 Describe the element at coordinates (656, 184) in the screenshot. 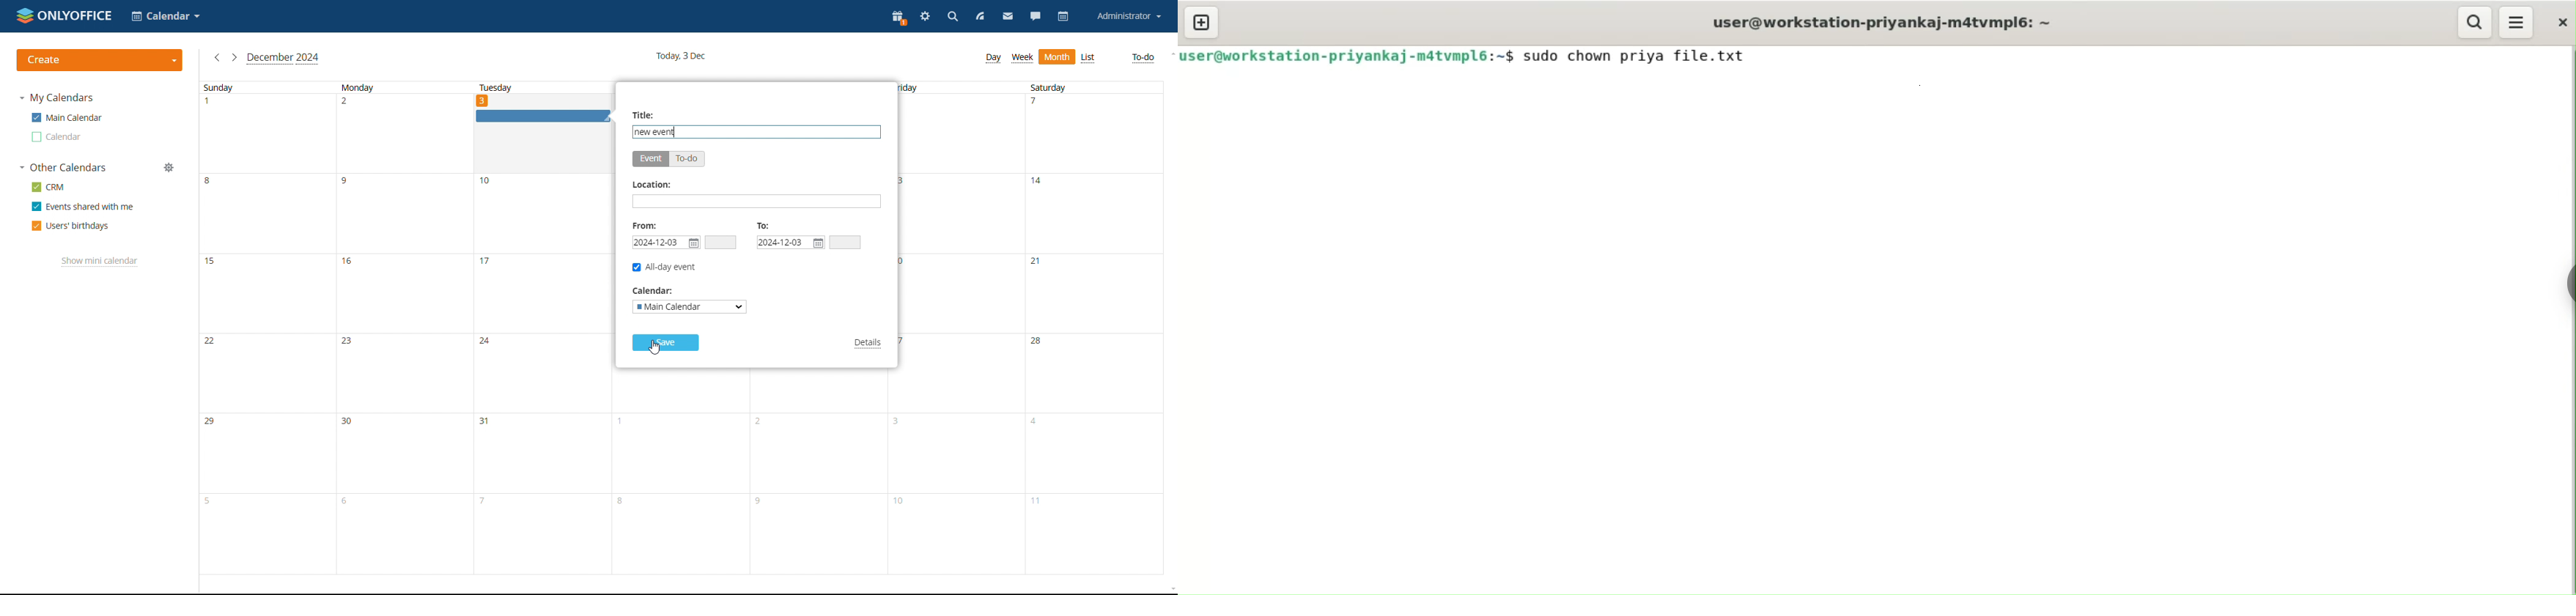

I see `location:` at that location.